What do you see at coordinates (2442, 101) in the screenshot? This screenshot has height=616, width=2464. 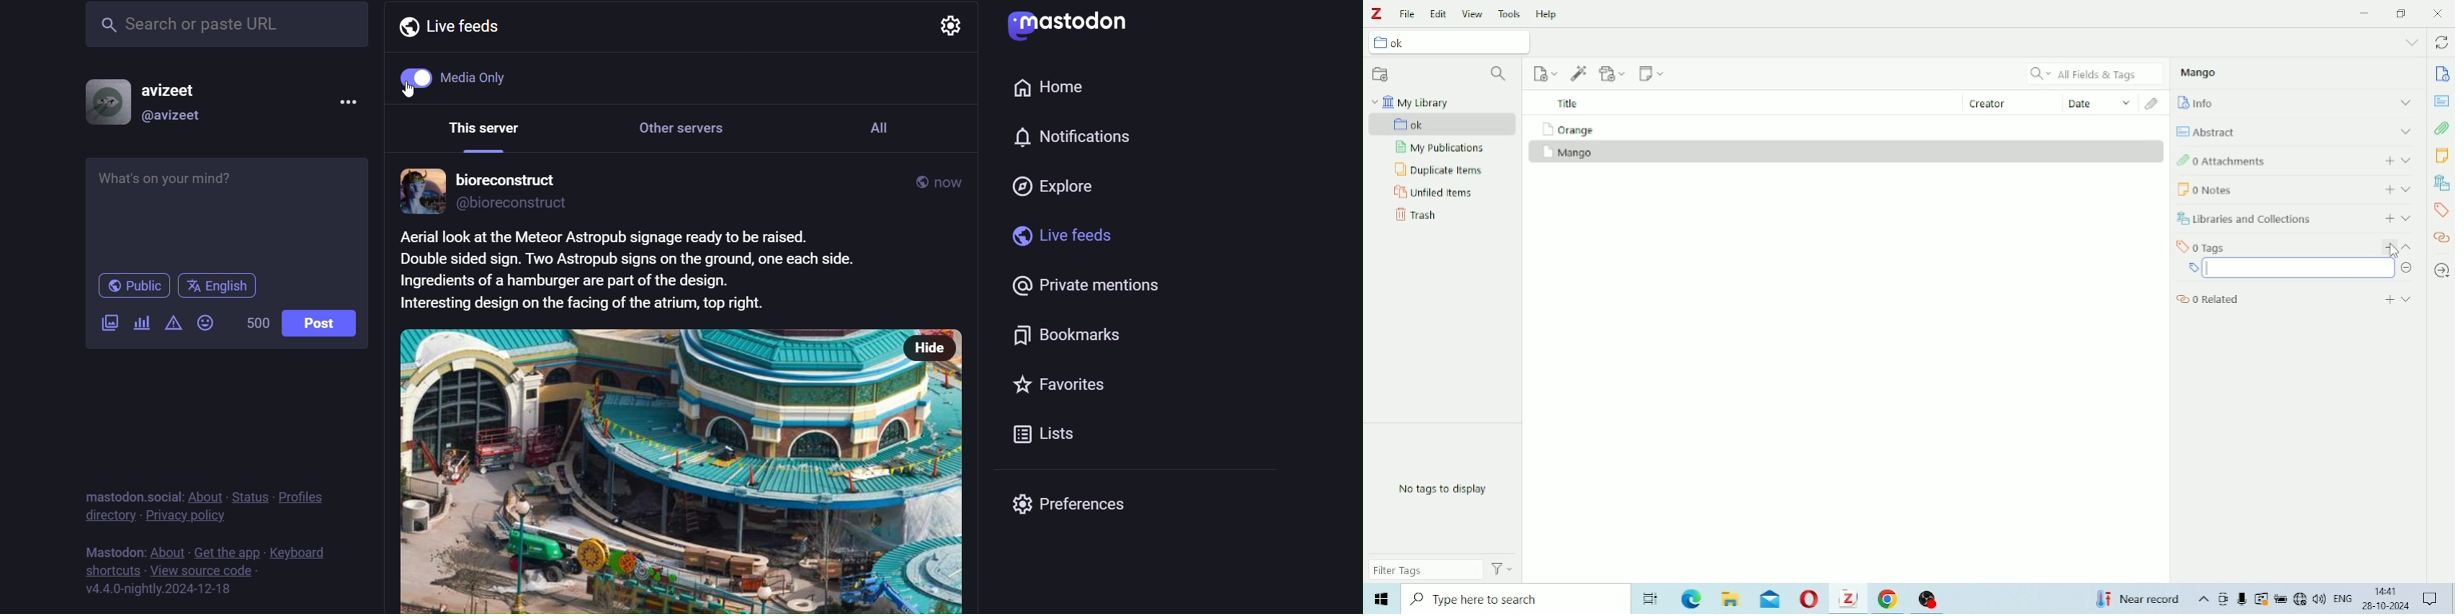 I see `Abstract` at bounding box center [2442, 101].